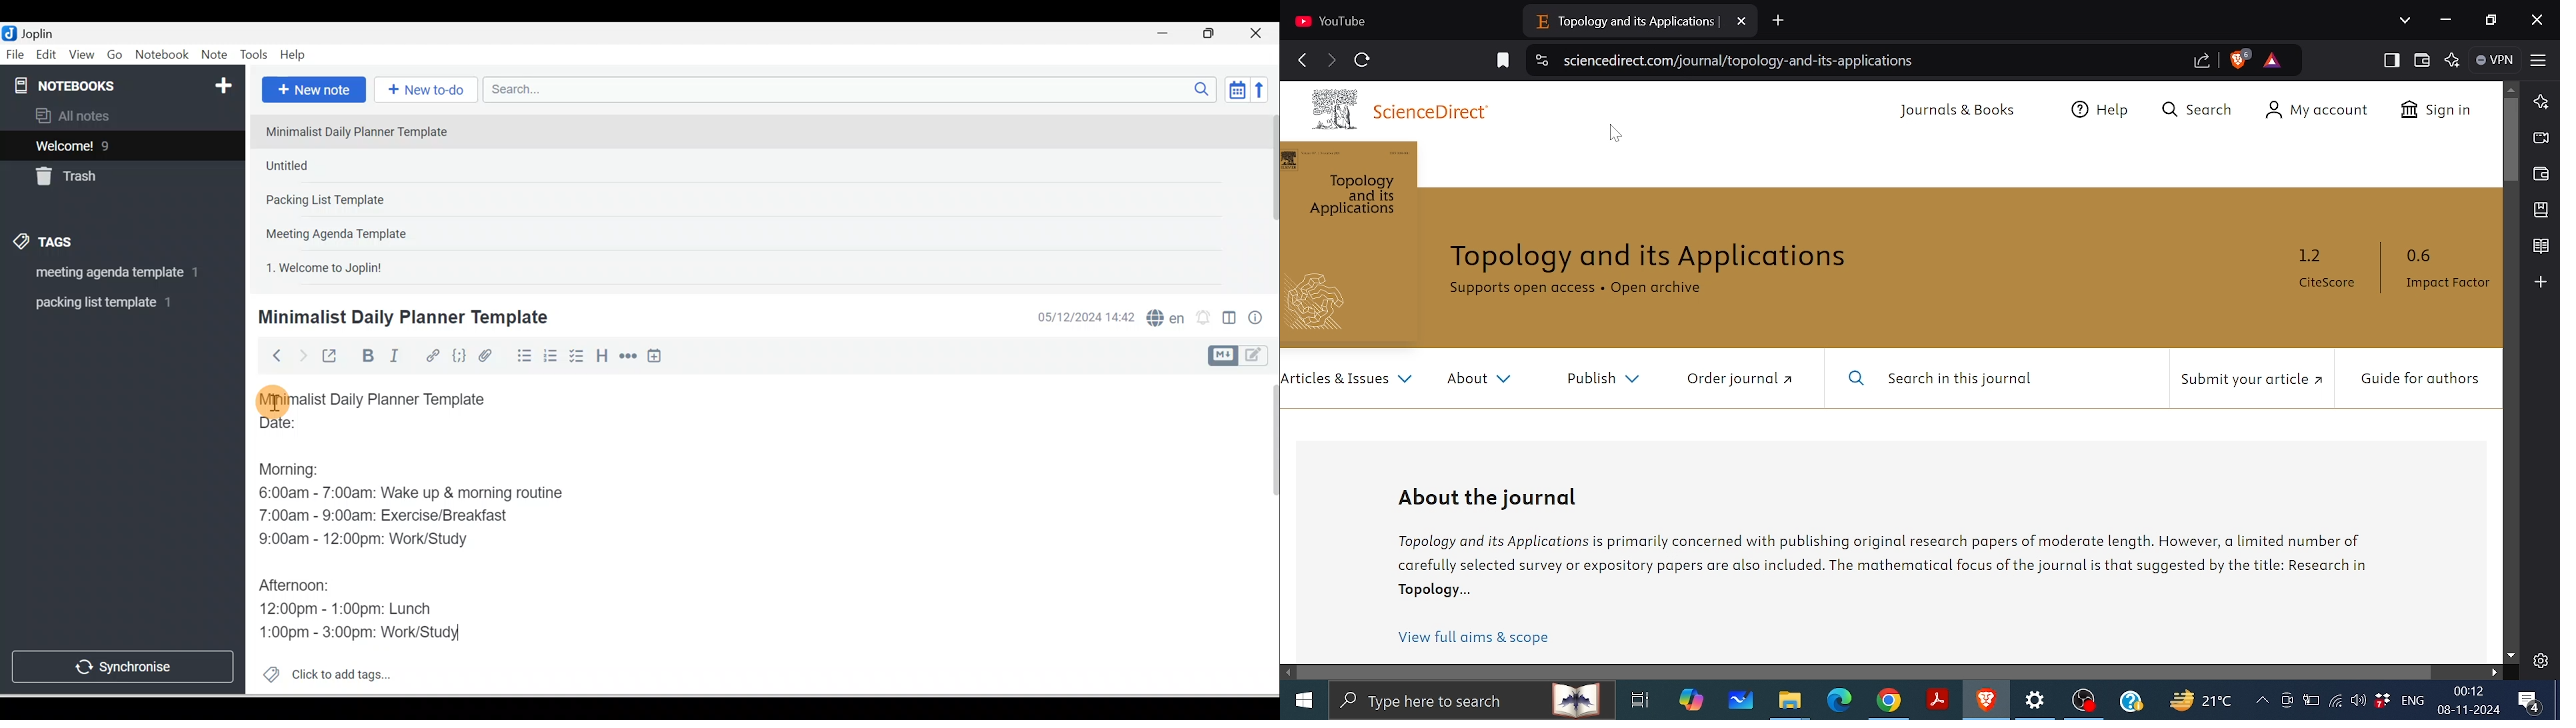 The height and width of the screenshot is (728, 2576). Describe the element at coordinates (386, 514) in the screenshot. I see `7:00am - 9:00am: Exercise/Breakfast` at that location.